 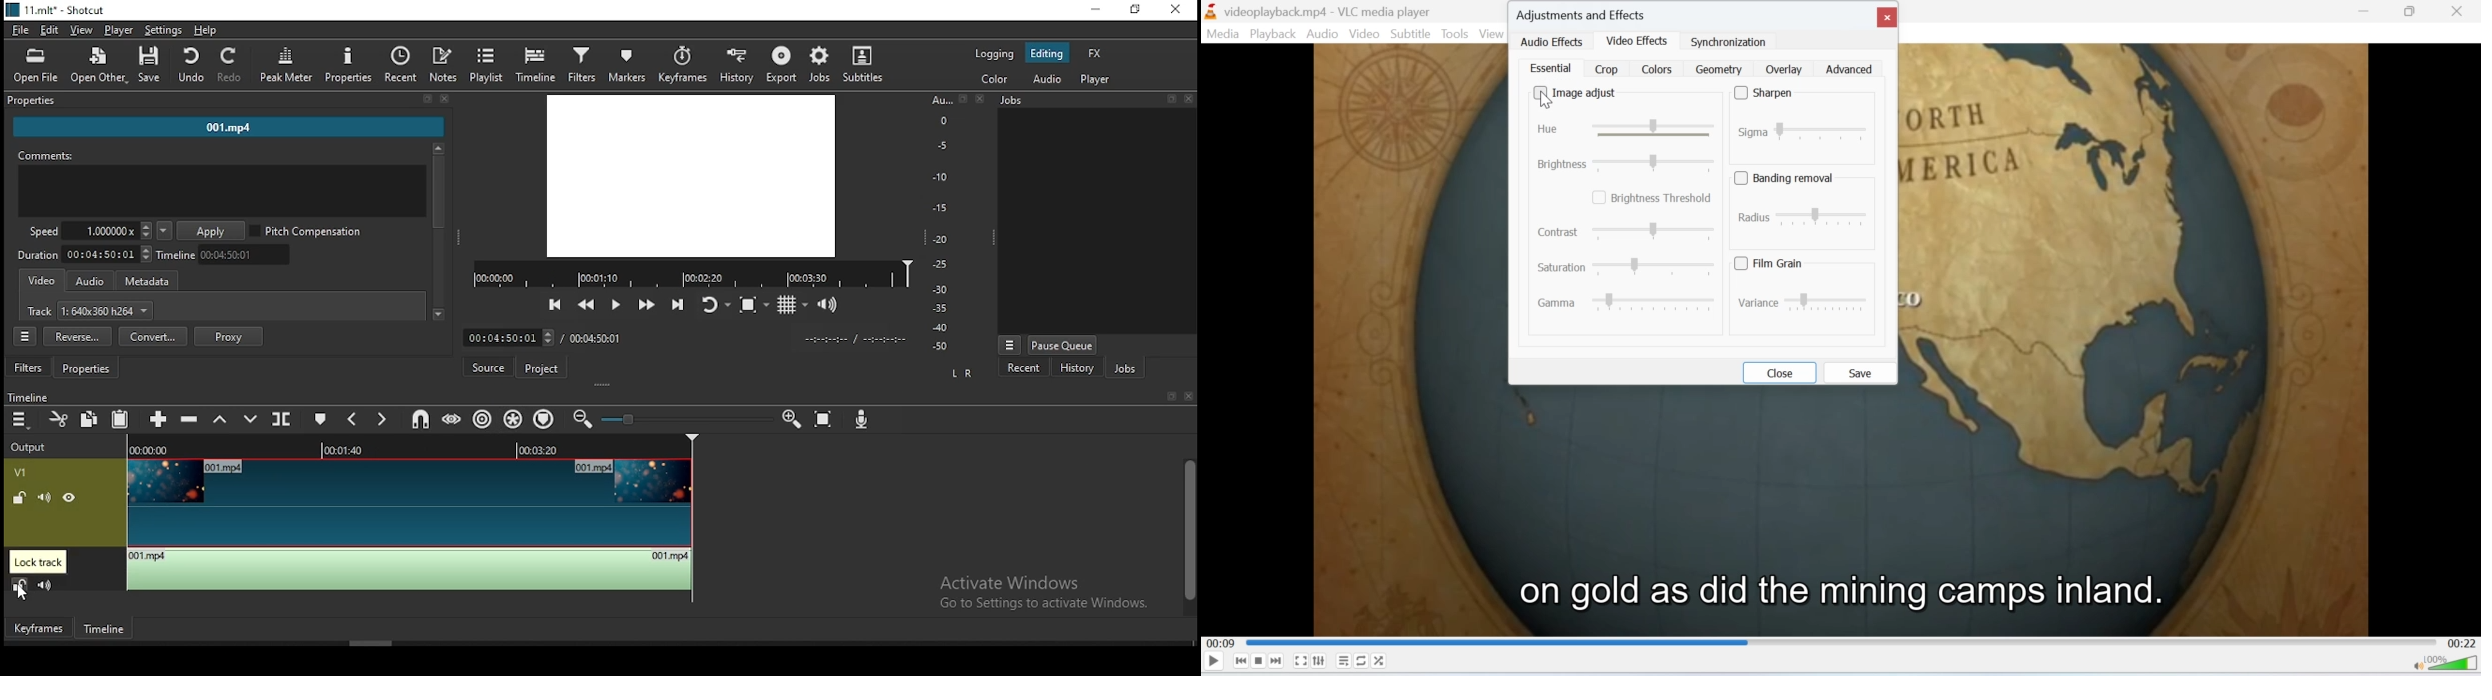 What do you see at coordinates (231, 65) in the screenshot?
I see `redo` at bounding box center [231, 65].